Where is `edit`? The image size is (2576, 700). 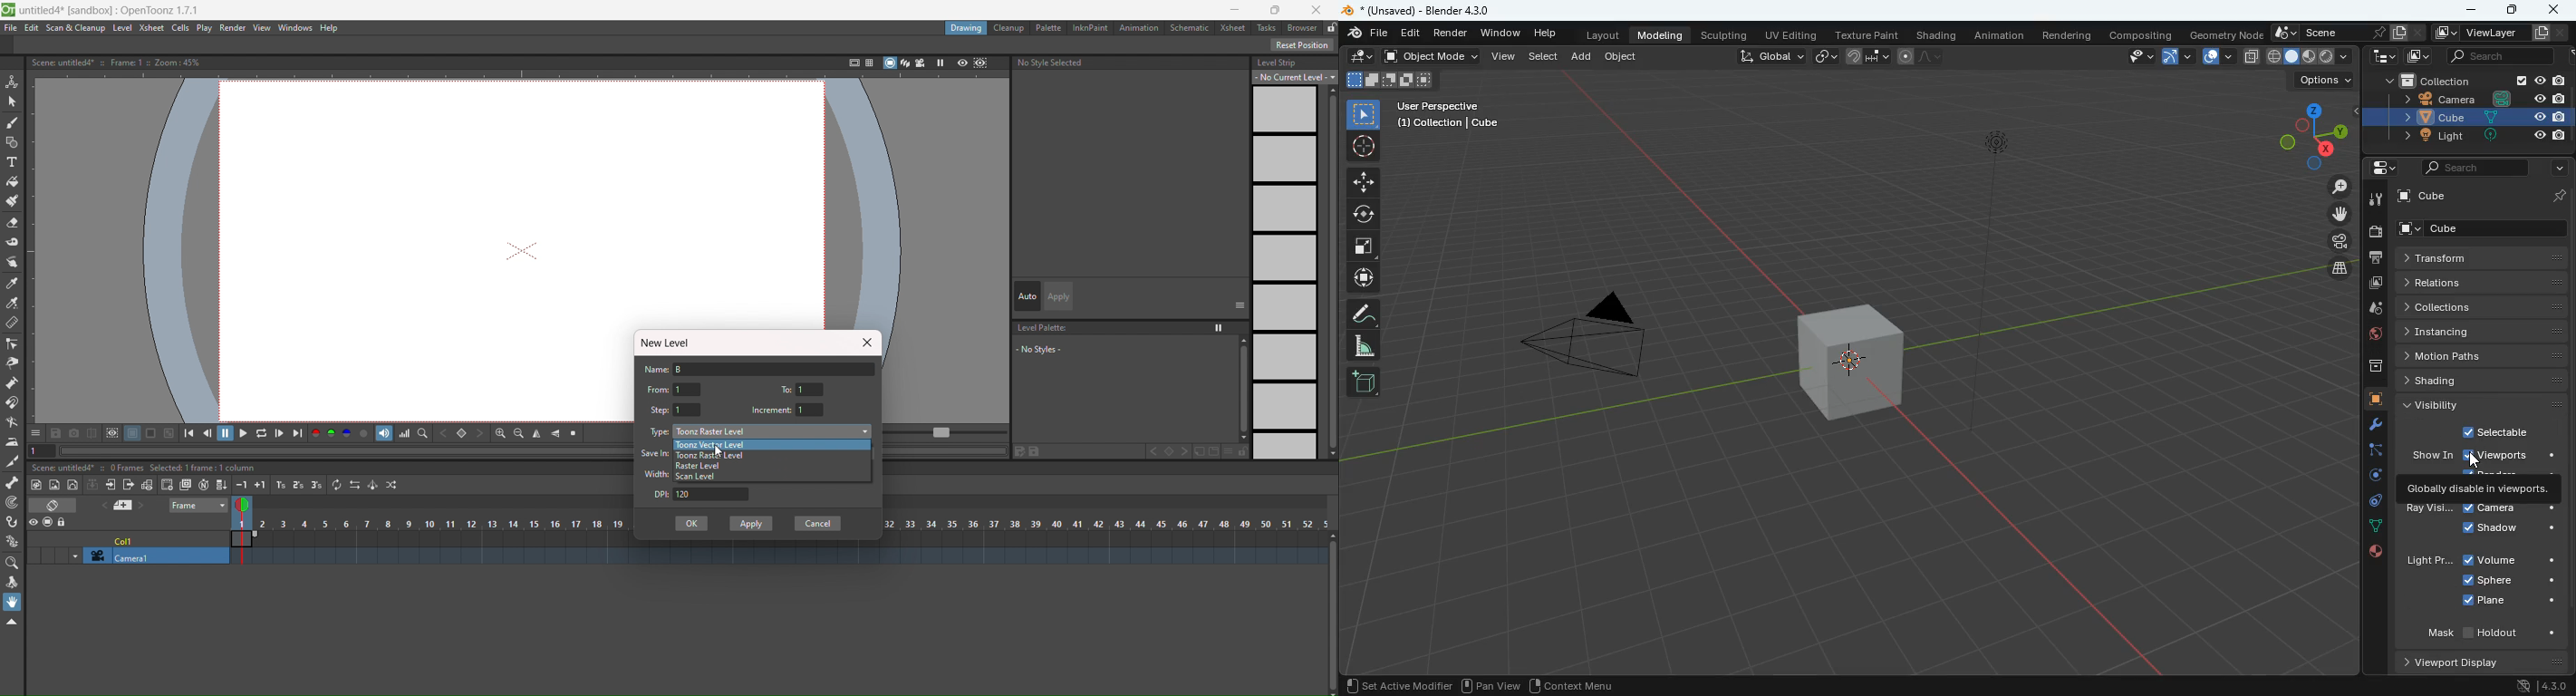
edit is located at coordinates (1367, 33).